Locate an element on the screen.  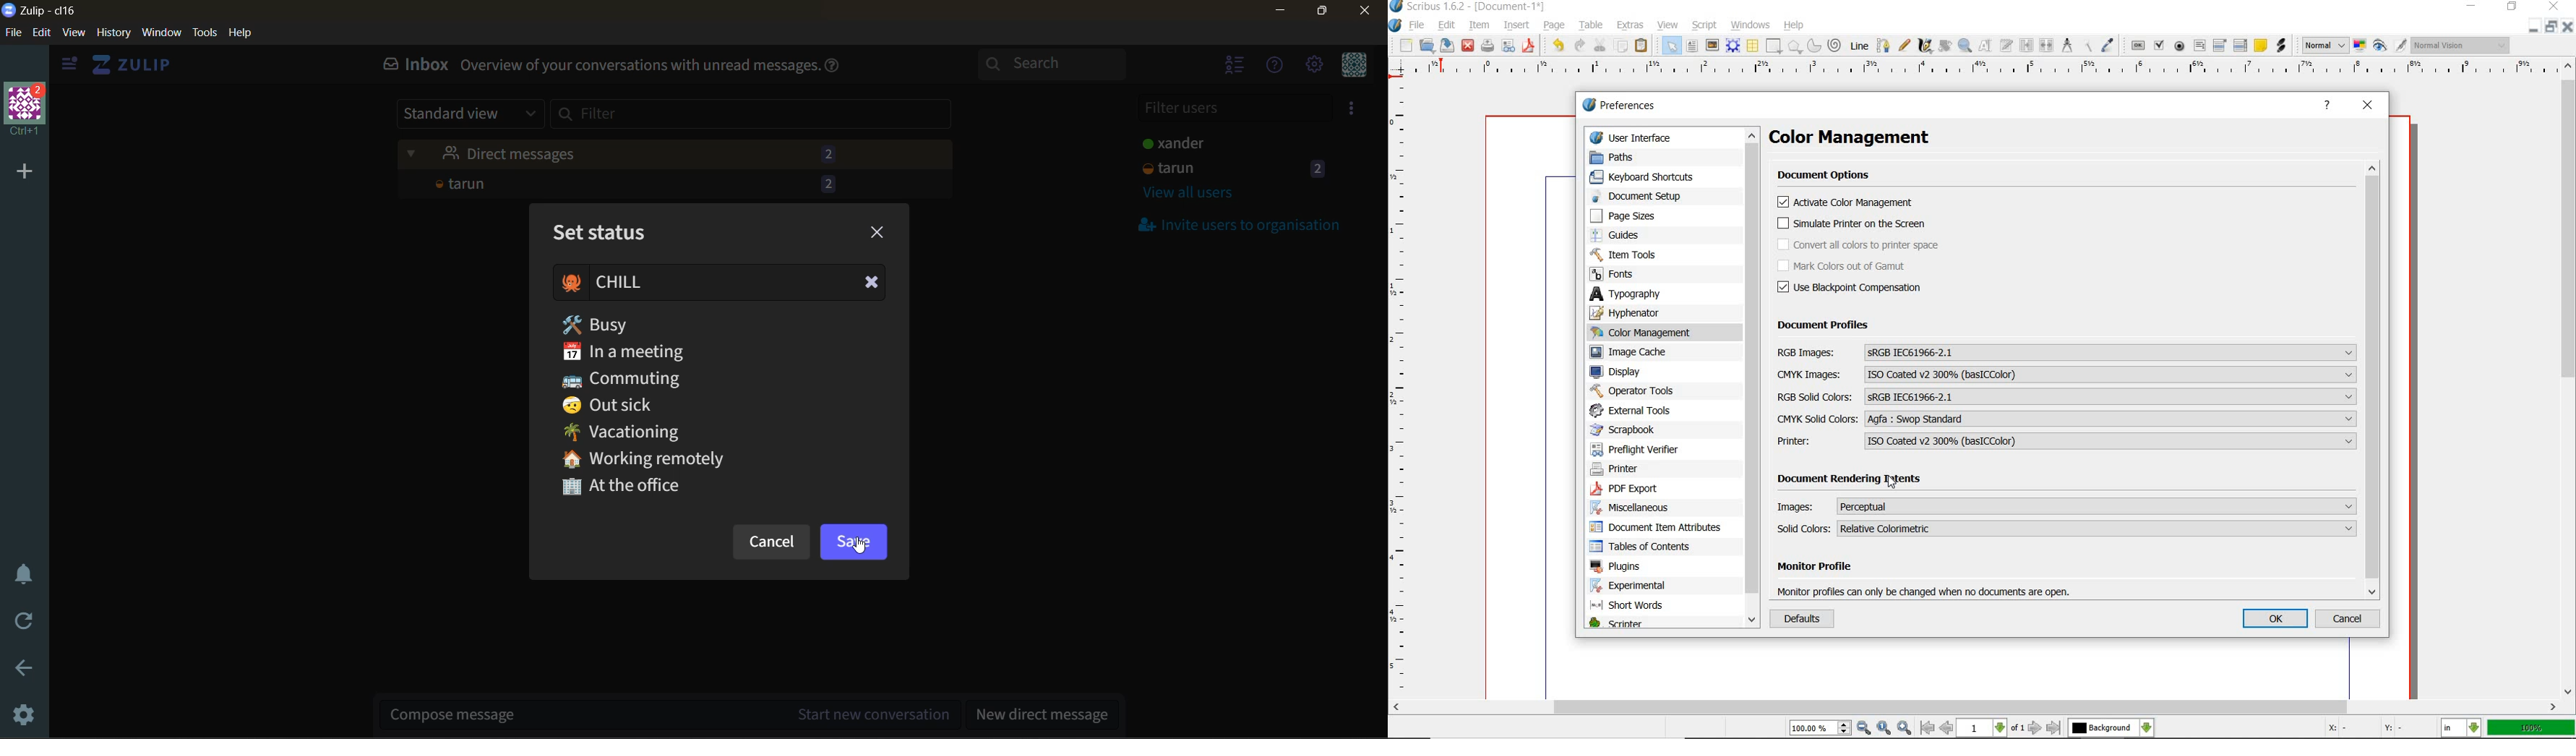
help menu is located at coordinates (1278, 69).